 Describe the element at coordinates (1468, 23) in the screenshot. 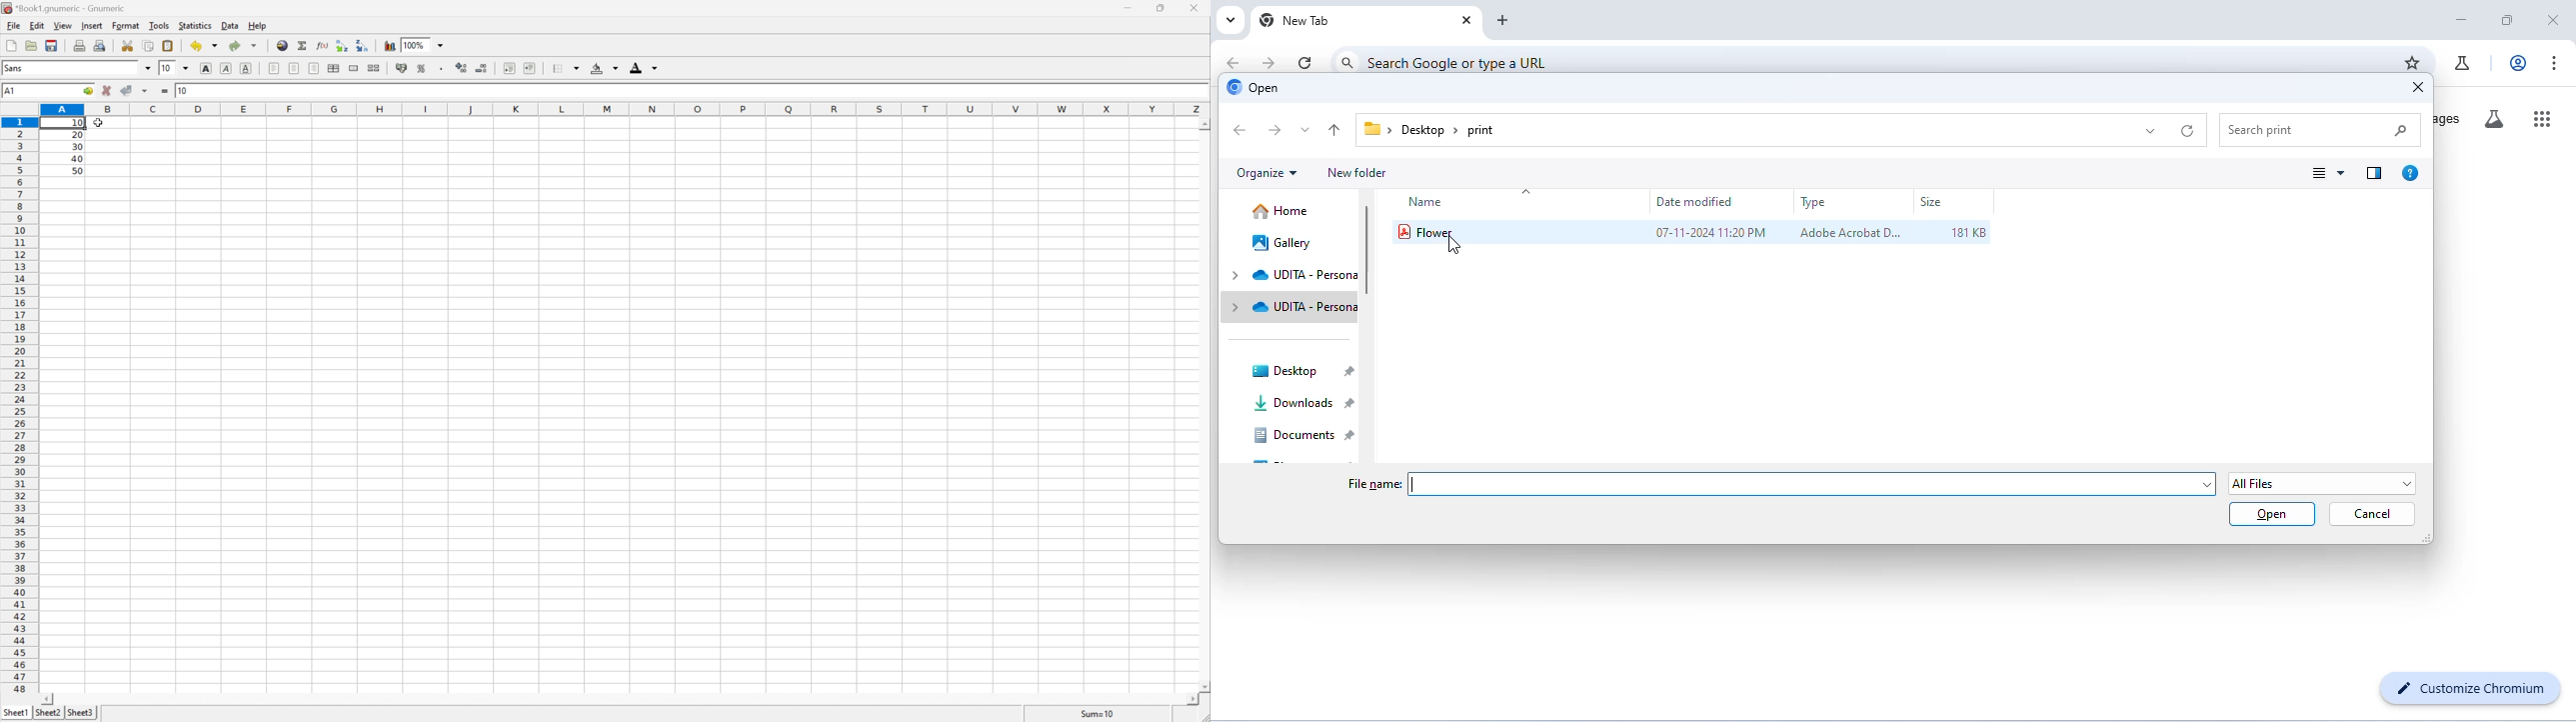

I see `close` at that location.